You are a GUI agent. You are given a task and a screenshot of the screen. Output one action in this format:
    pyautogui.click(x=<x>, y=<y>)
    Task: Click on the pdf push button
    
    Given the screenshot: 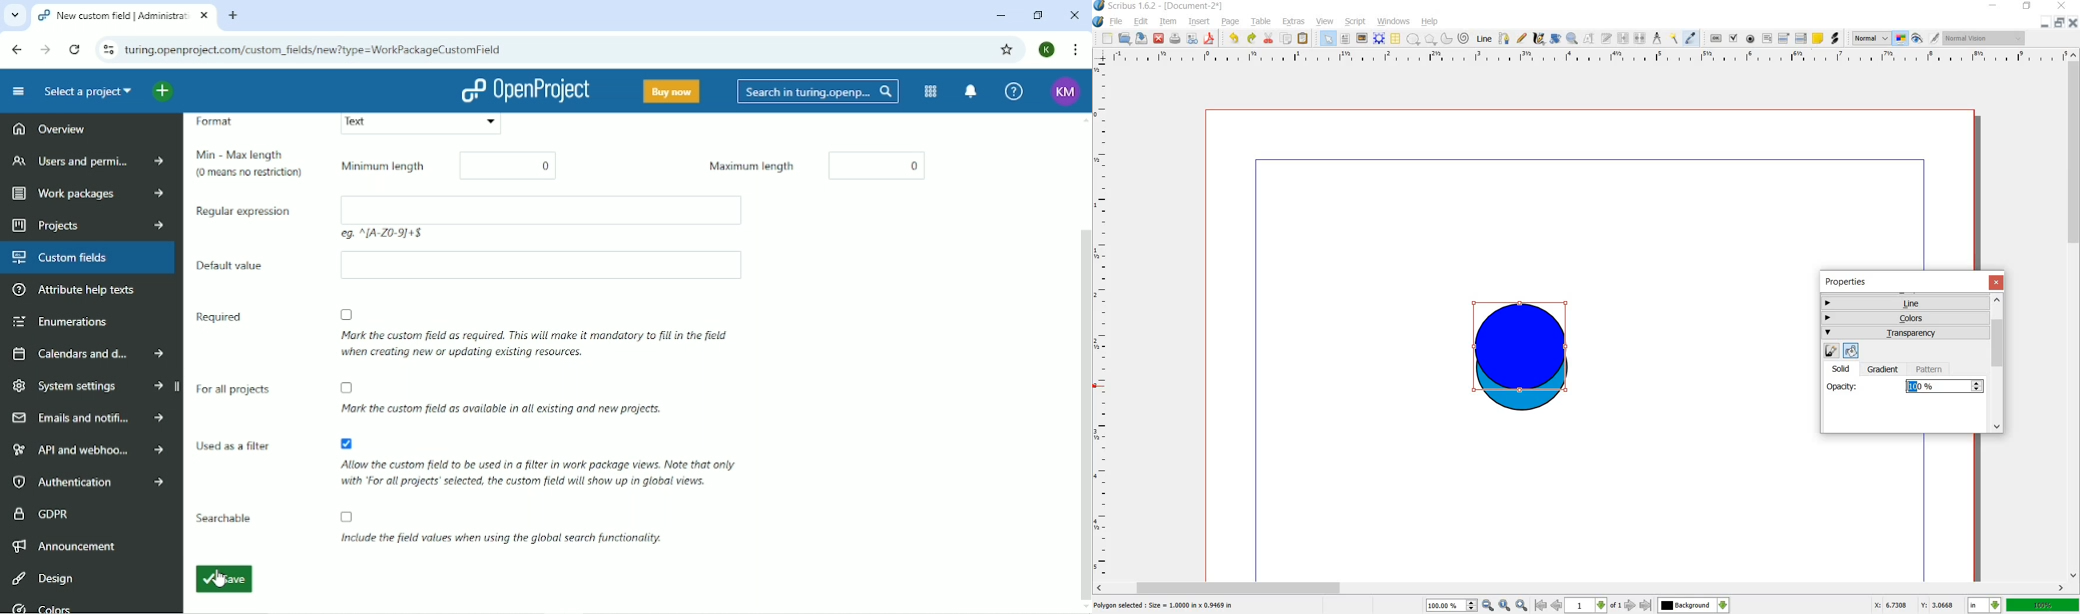 What is the action you would take?
    pyautogui.click(x=1715, y=39)
    